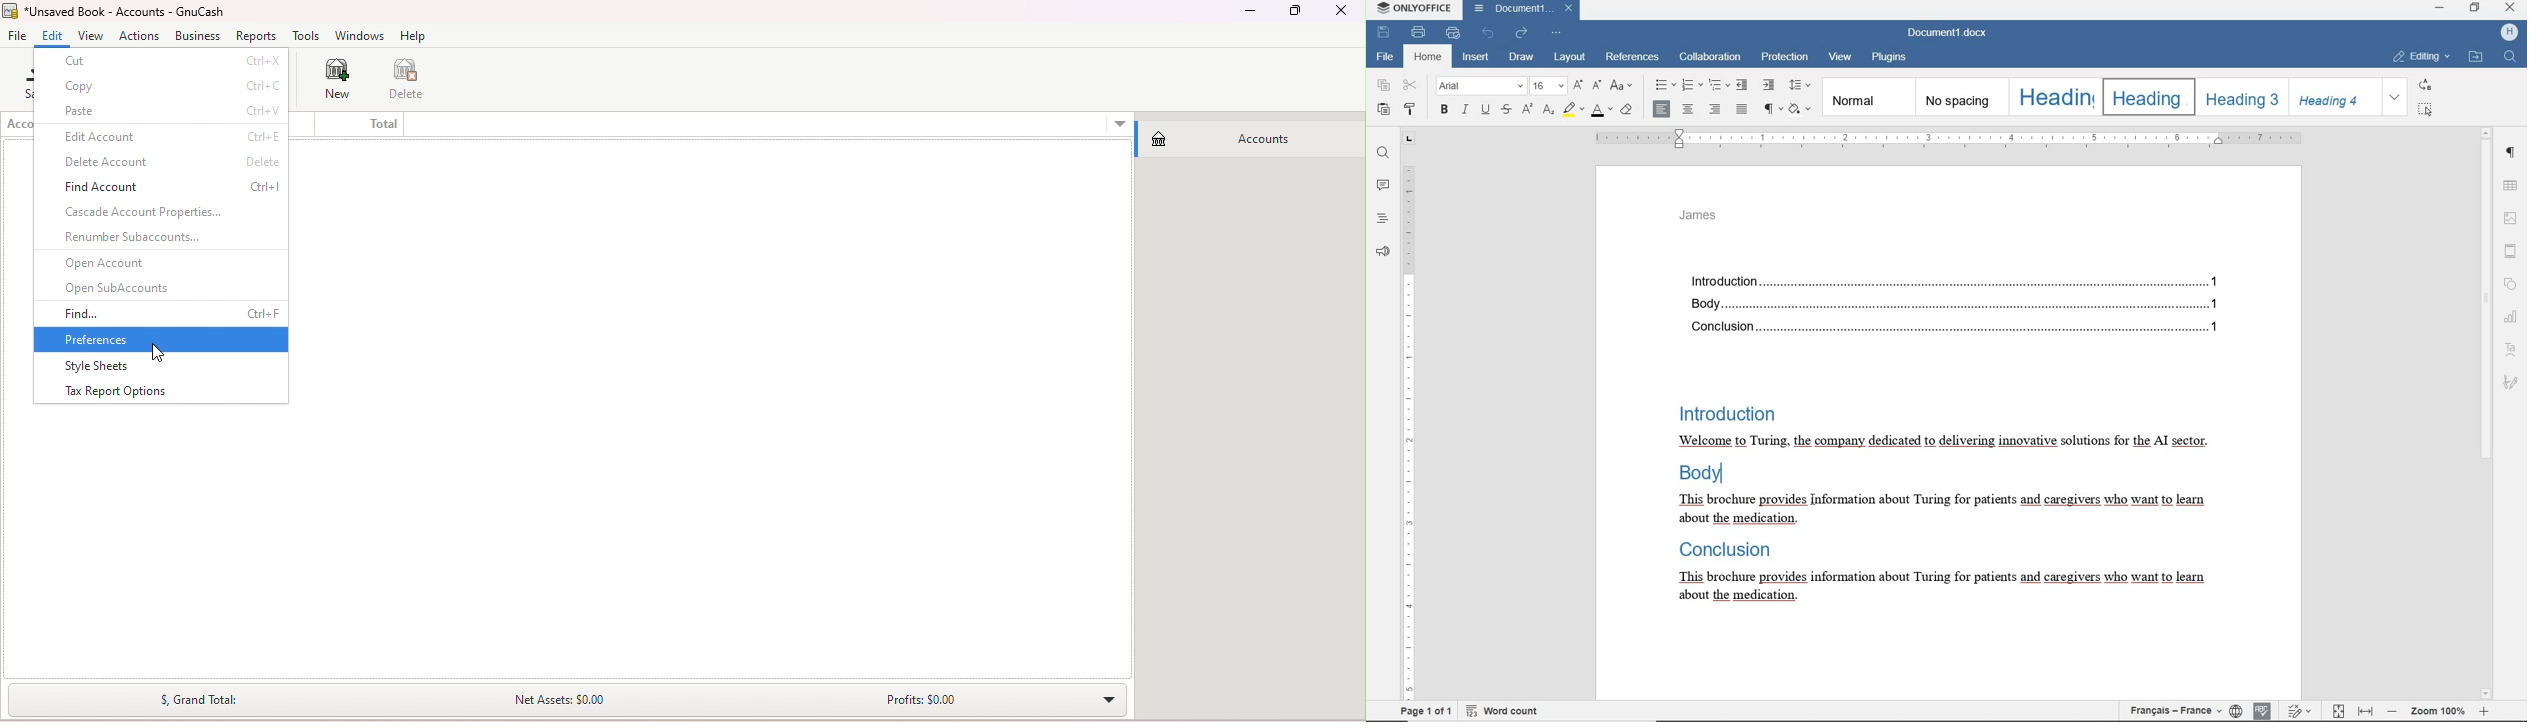 The image size is (2548, 728). What do you see at coordinates (1381, 185) in the screenshot?
I see `COMMENTS` at bounding box center [1381, 185].